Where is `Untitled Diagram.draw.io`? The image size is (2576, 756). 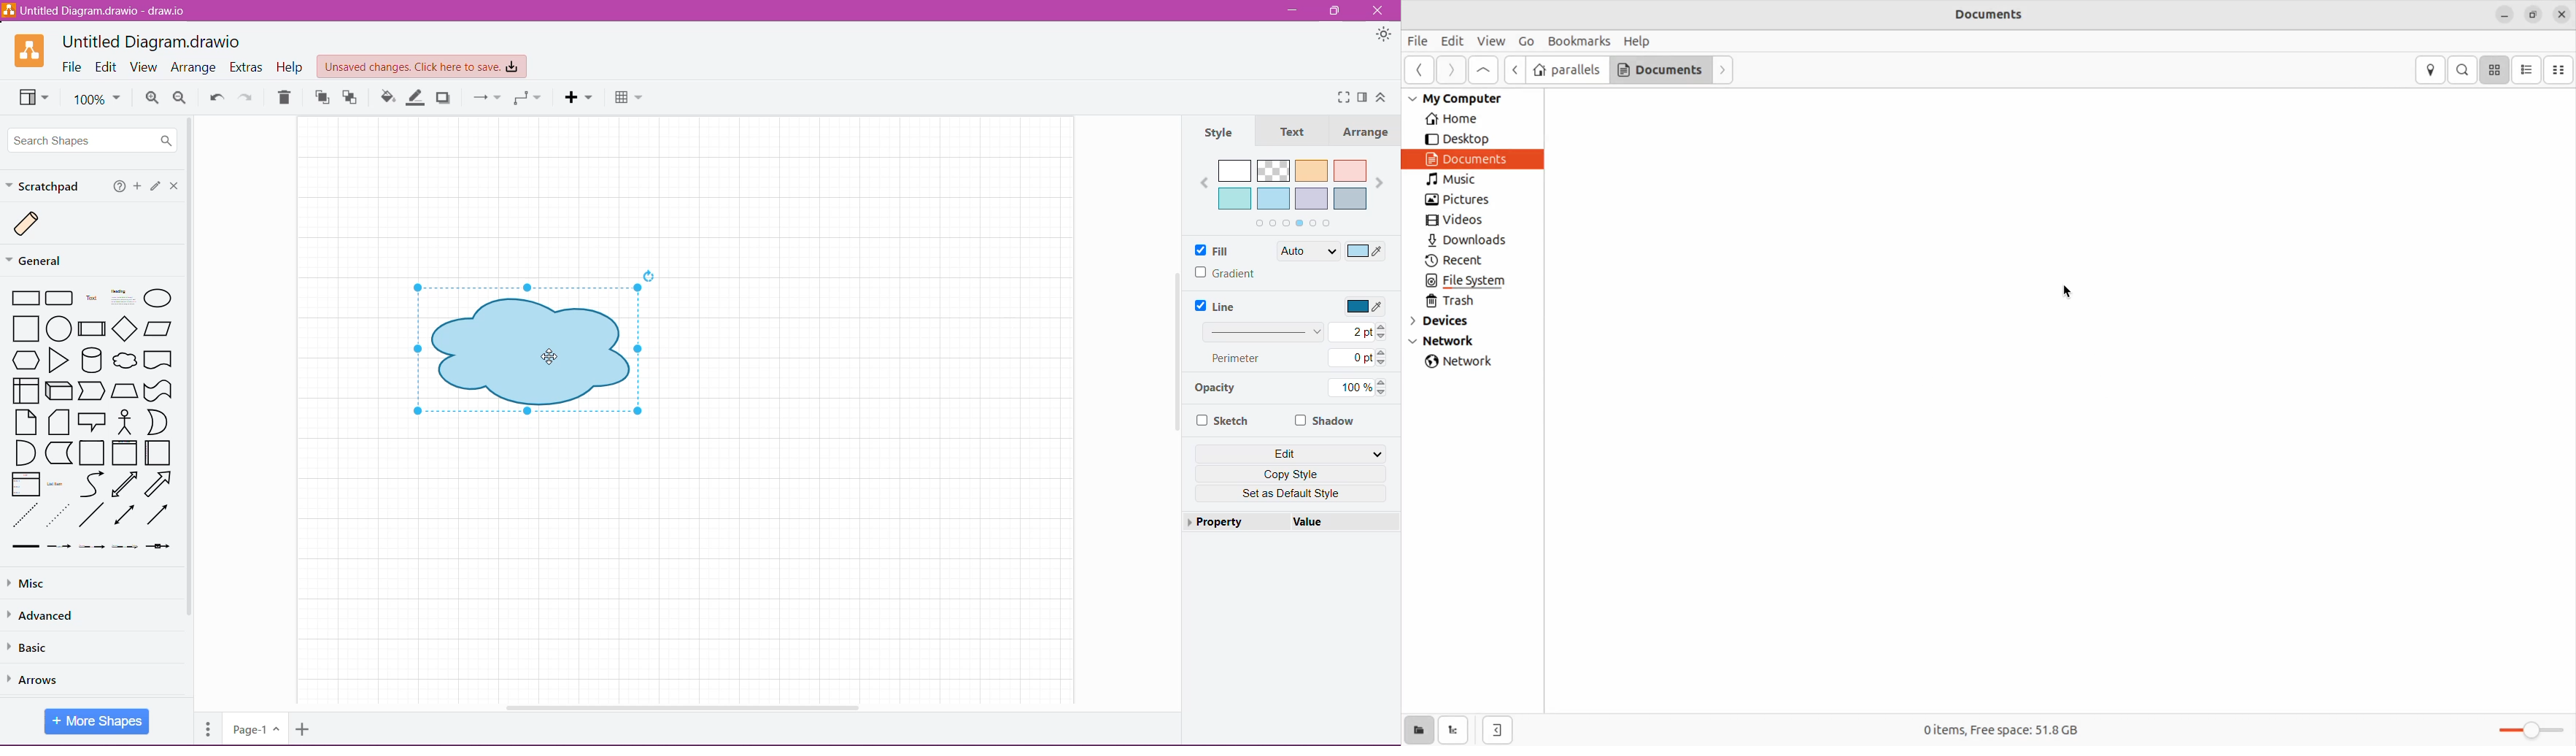 Untitled Diagram.draw.io is located at coordinates (152, 40).